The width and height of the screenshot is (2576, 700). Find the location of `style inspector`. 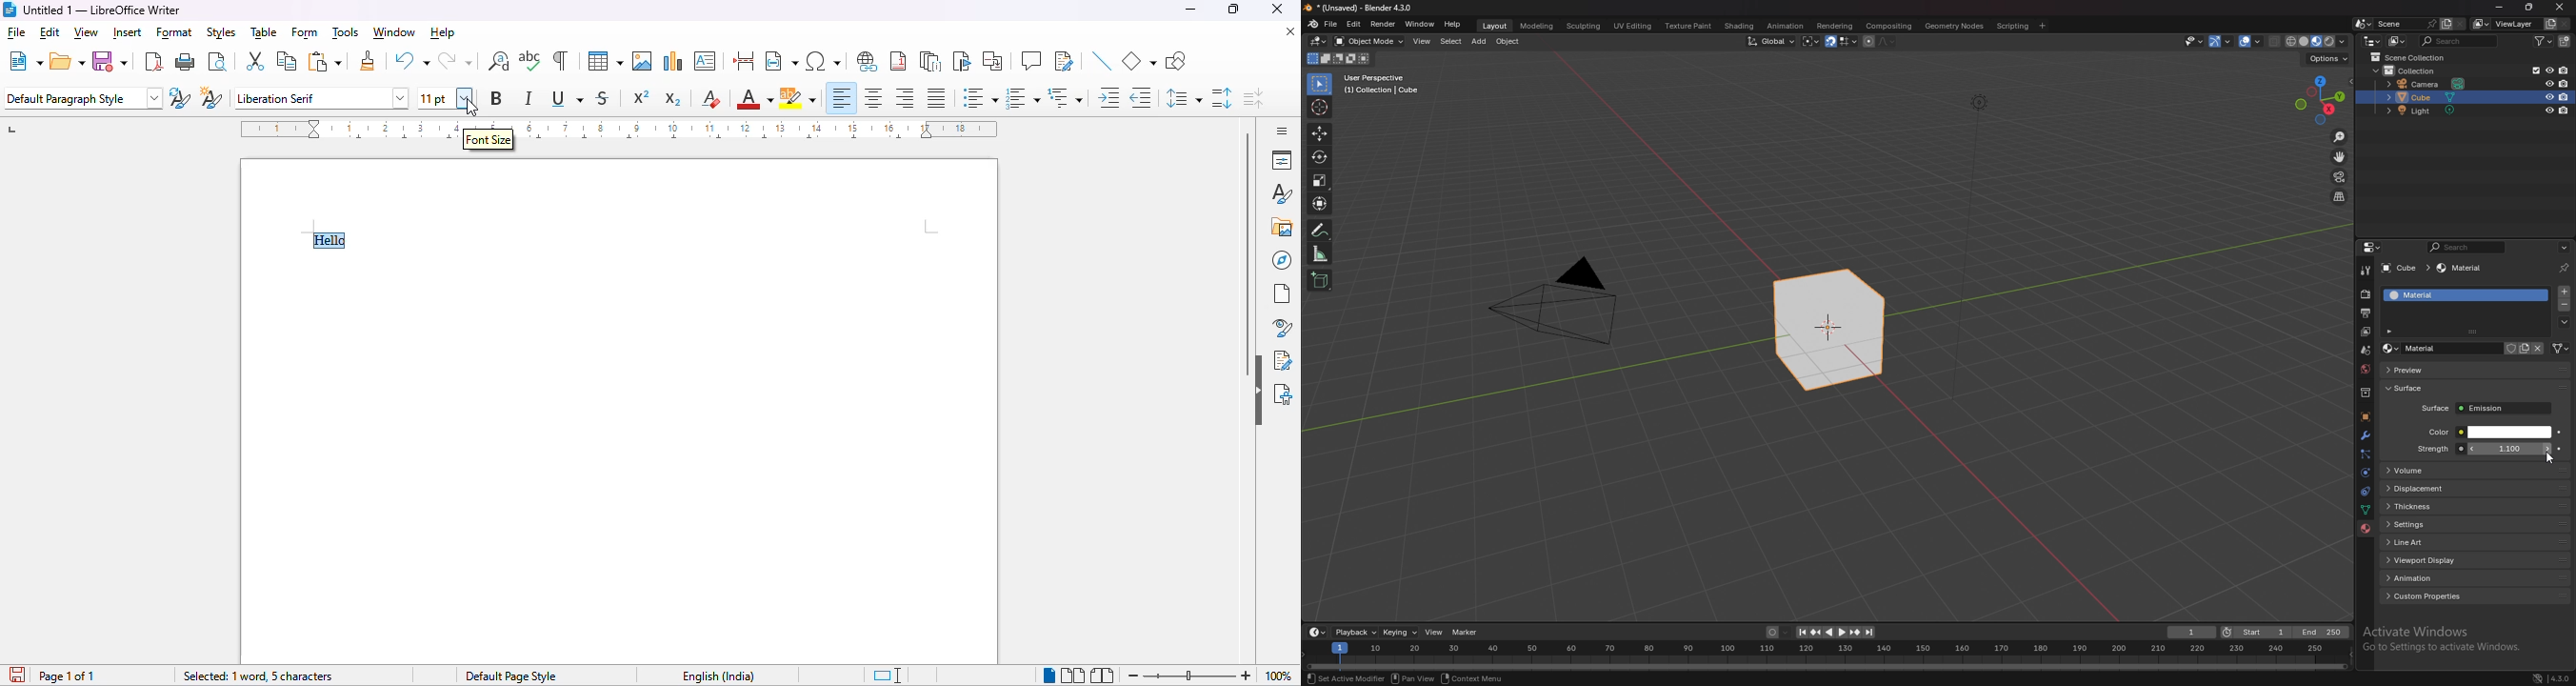

style inspector is located at coordinates (1279, 327).